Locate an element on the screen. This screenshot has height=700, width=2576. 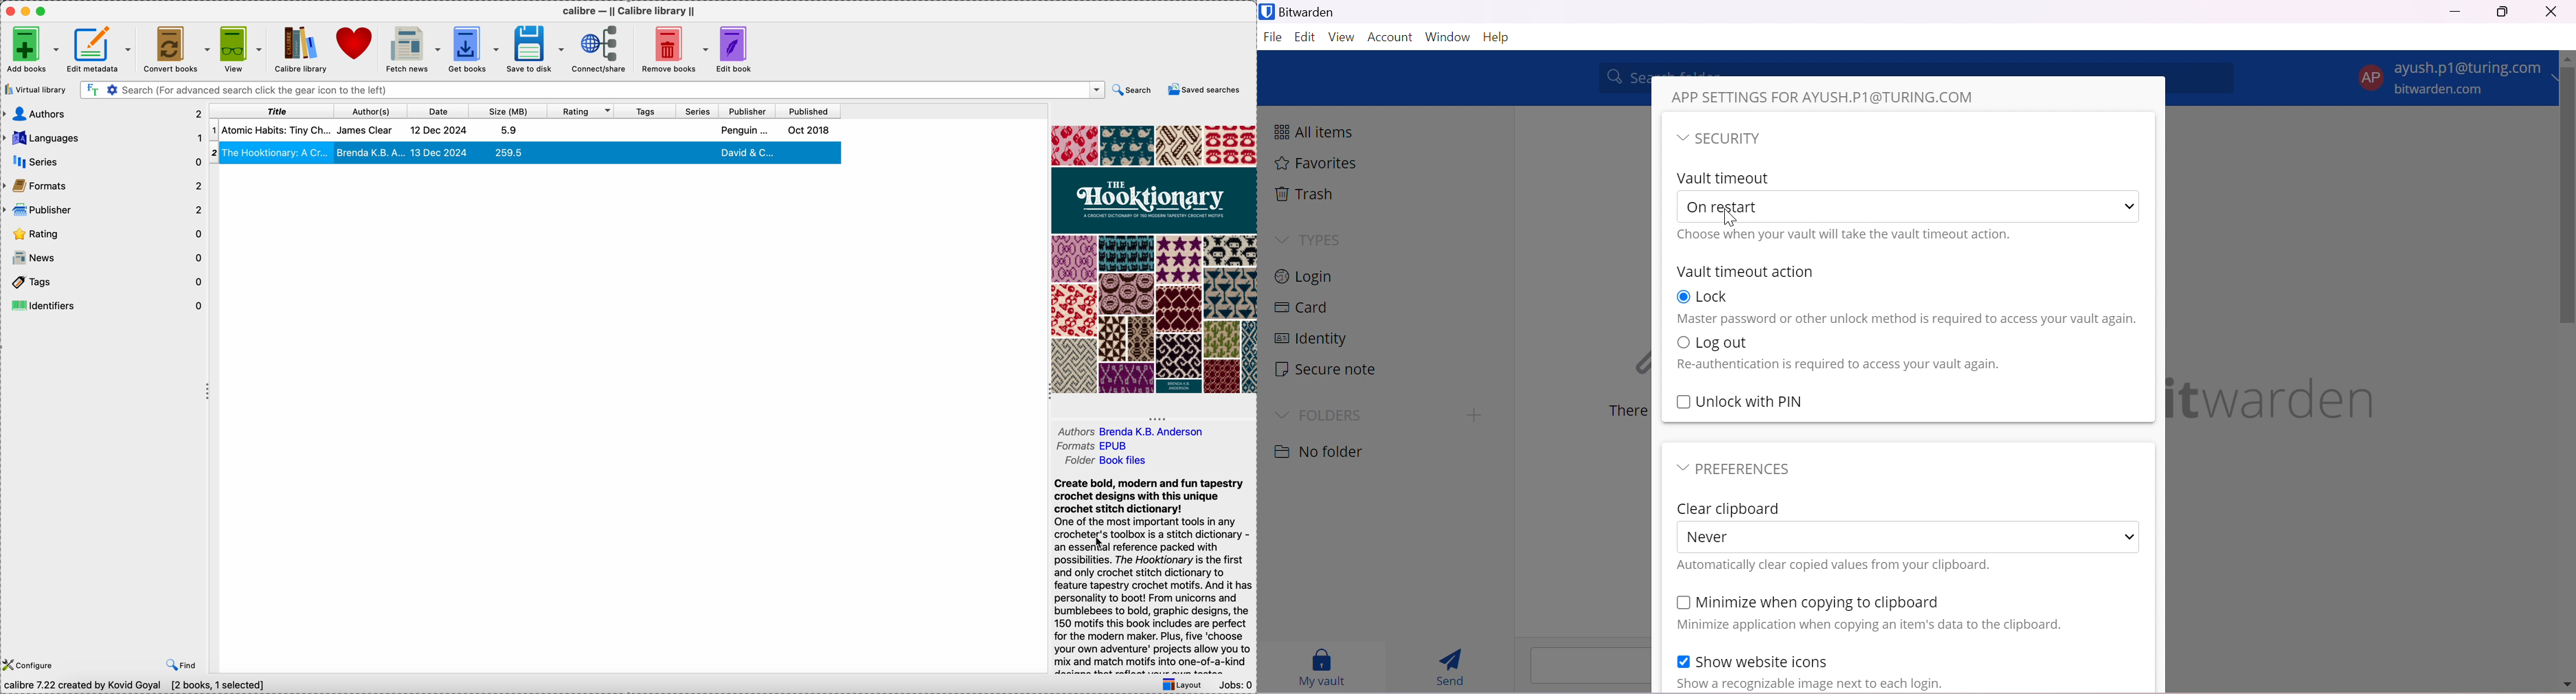
title is located at coordinates (275, 112).